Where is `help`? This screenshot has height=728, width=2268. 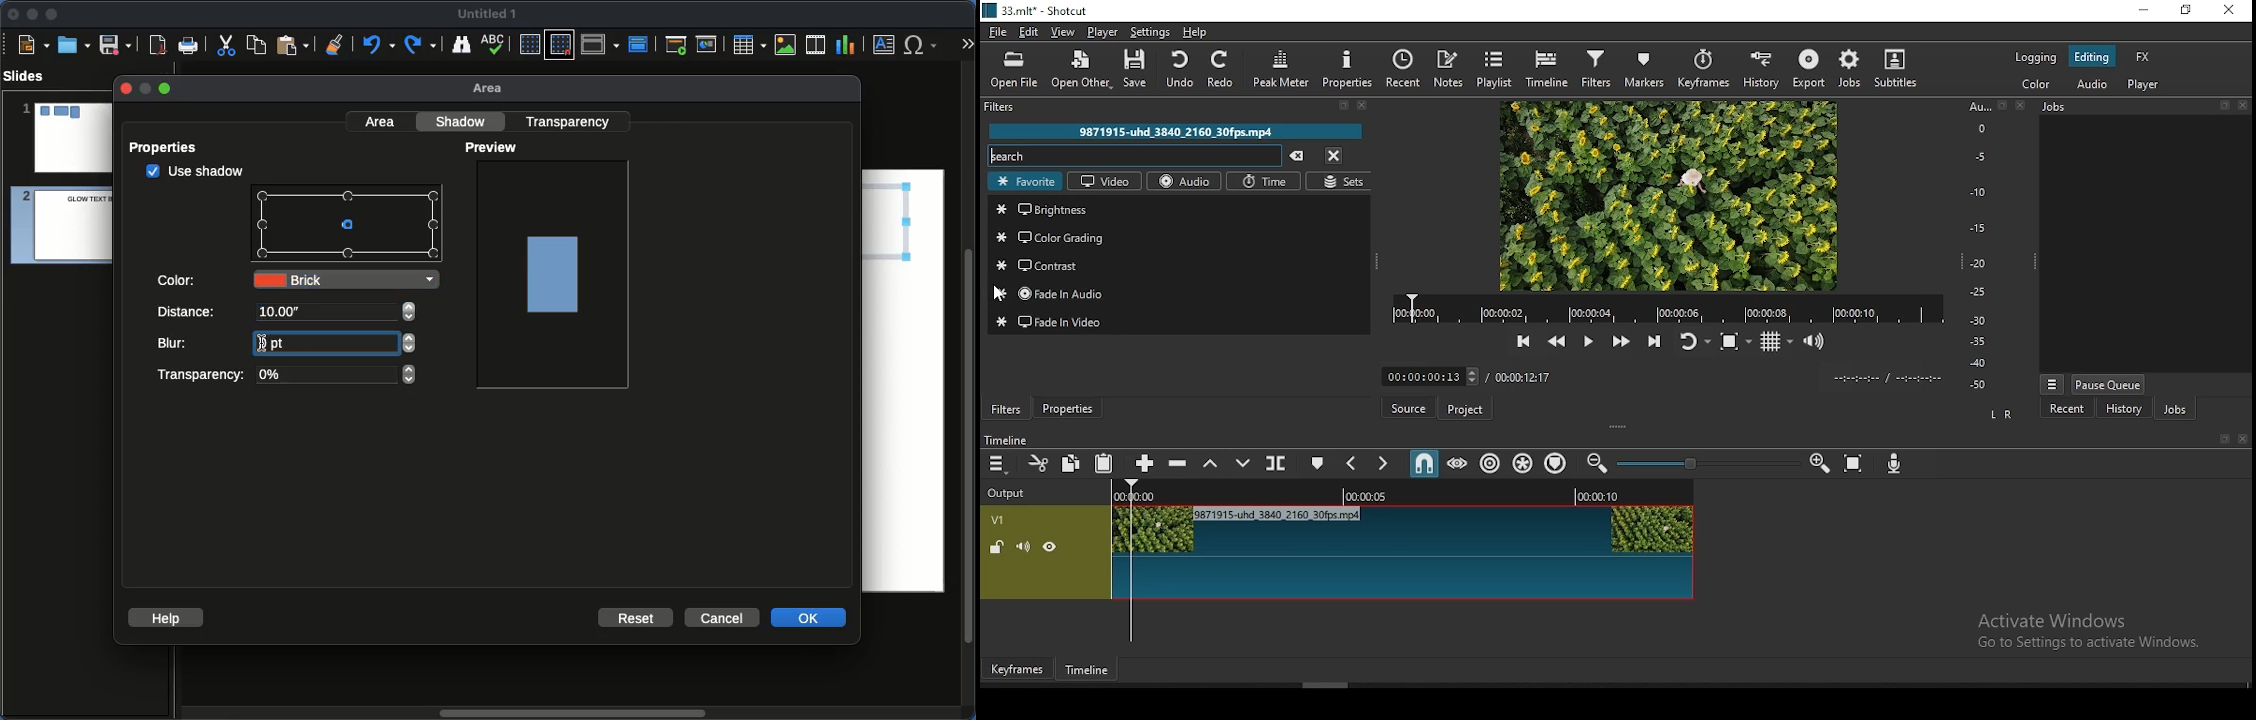 help is located at coordinates (1196, 32).